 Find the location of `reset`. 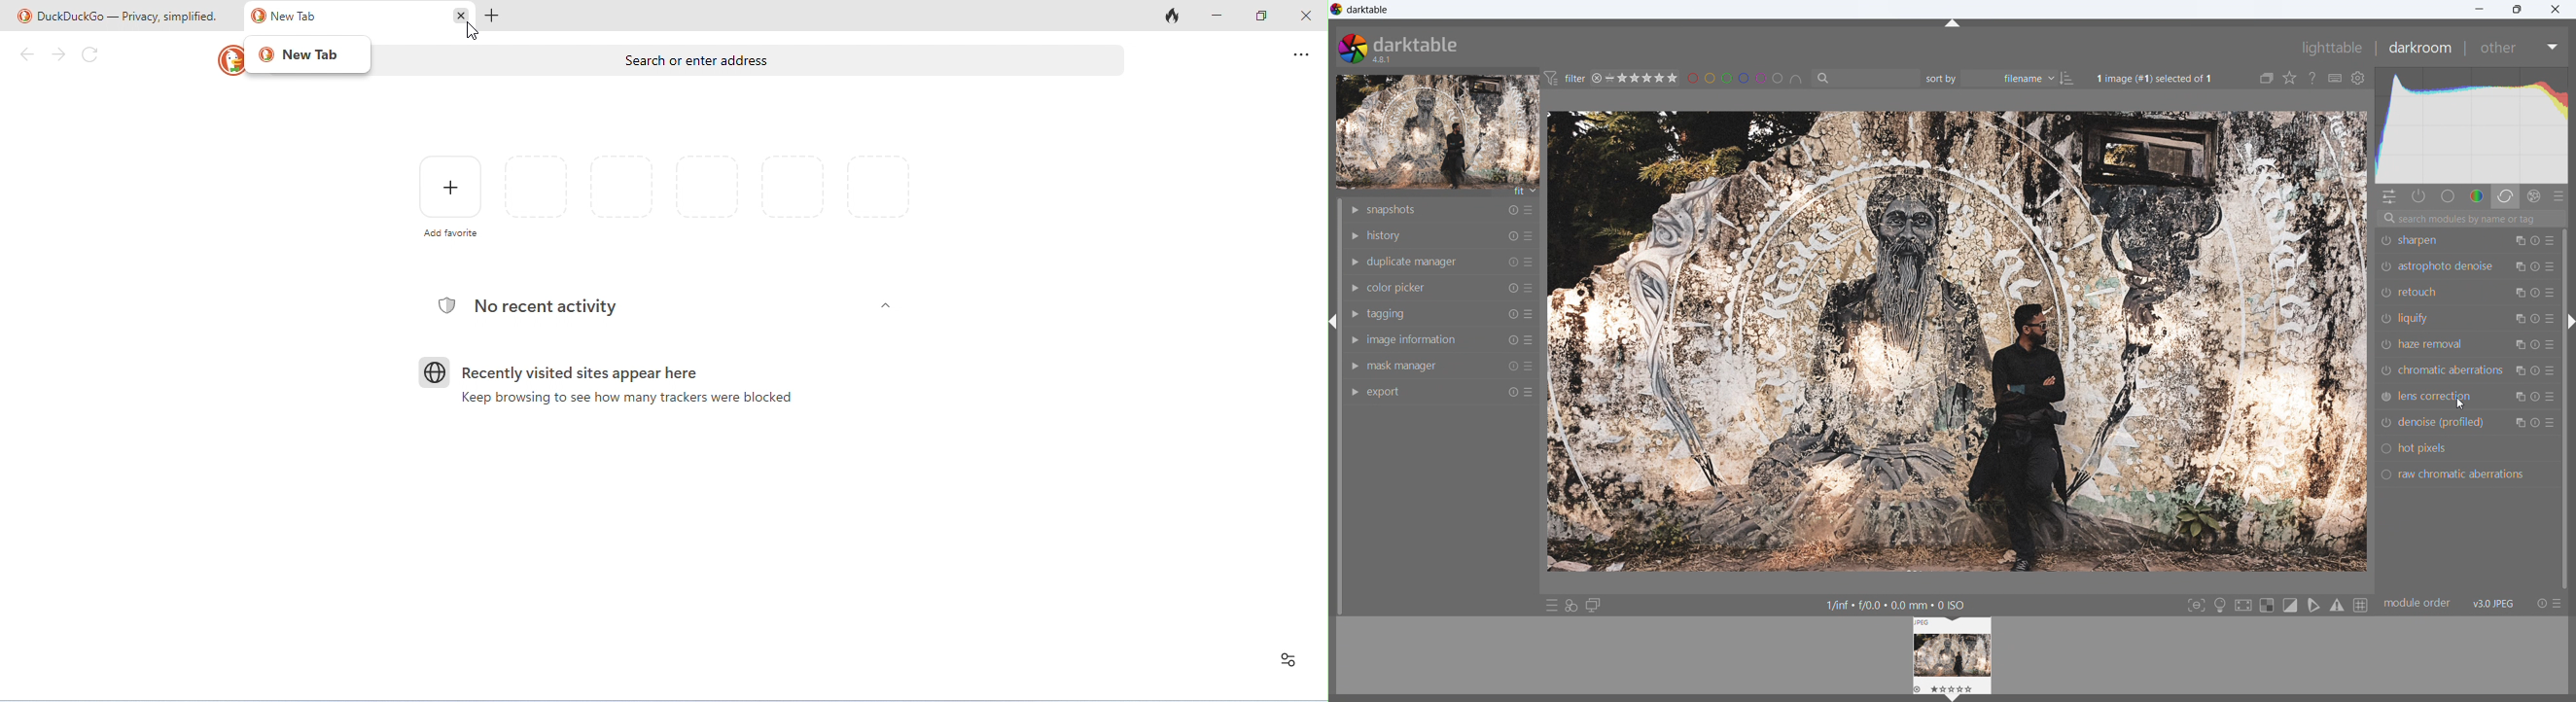

reset is located at coordinates (2537, 374).